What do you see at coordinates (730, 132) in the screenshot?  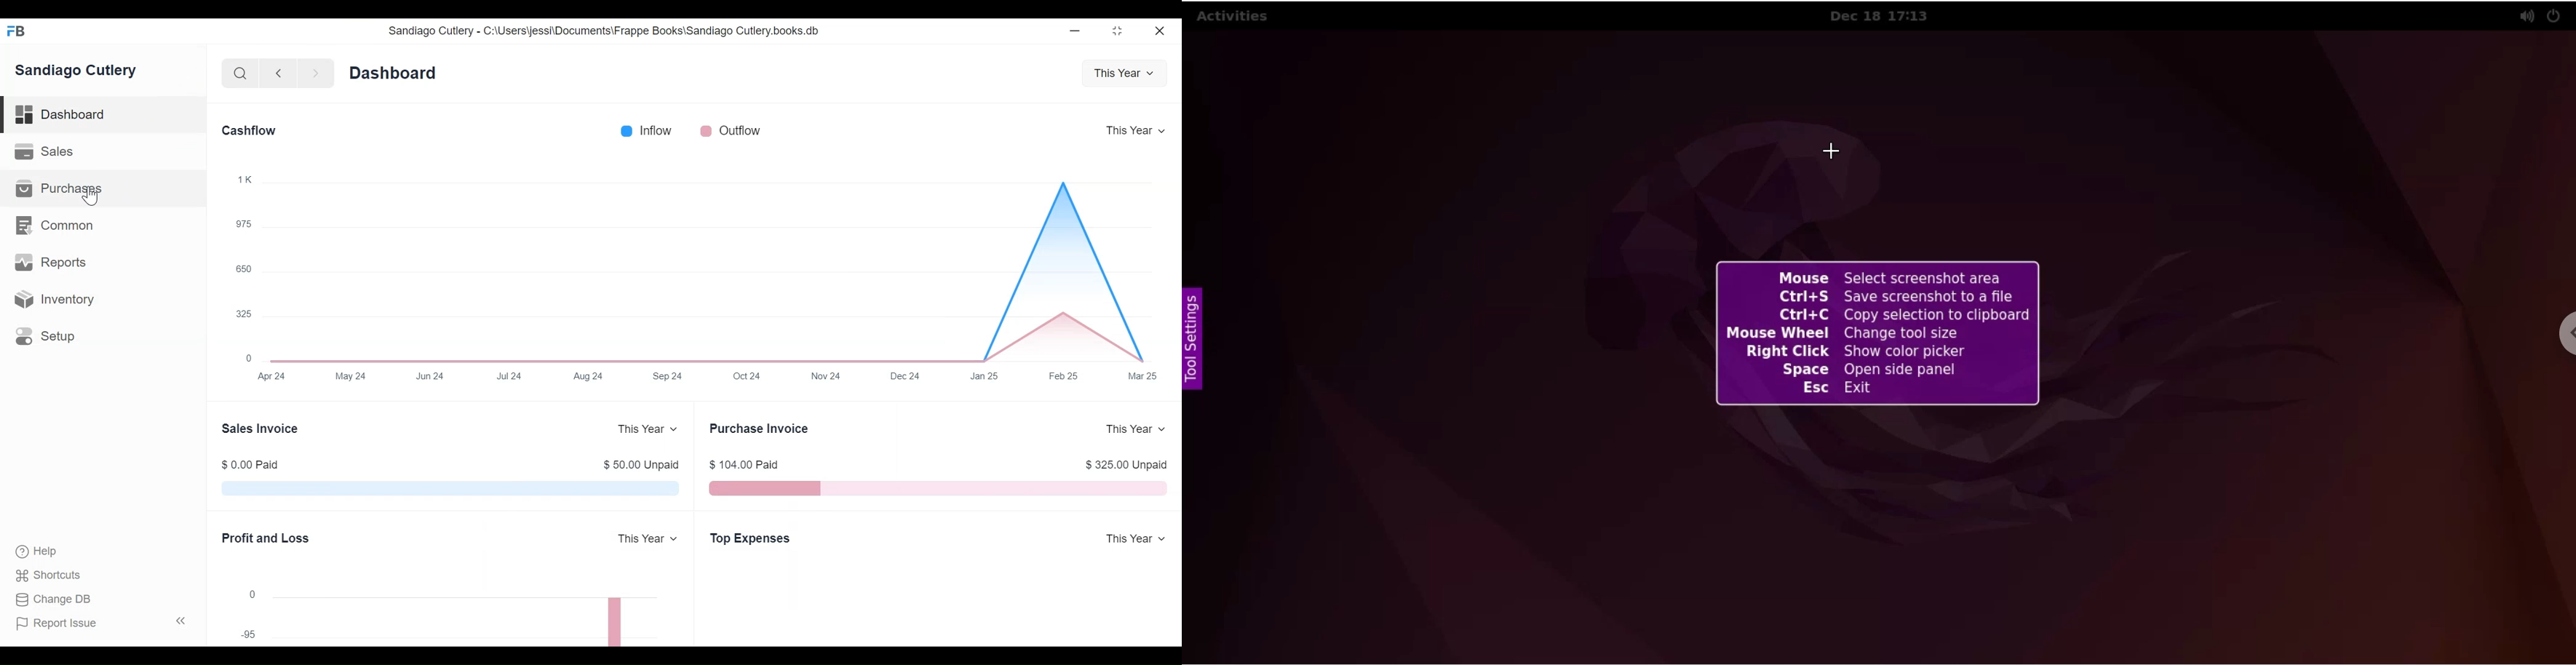 I see ` Outflow` at bounding box center [730, 132].